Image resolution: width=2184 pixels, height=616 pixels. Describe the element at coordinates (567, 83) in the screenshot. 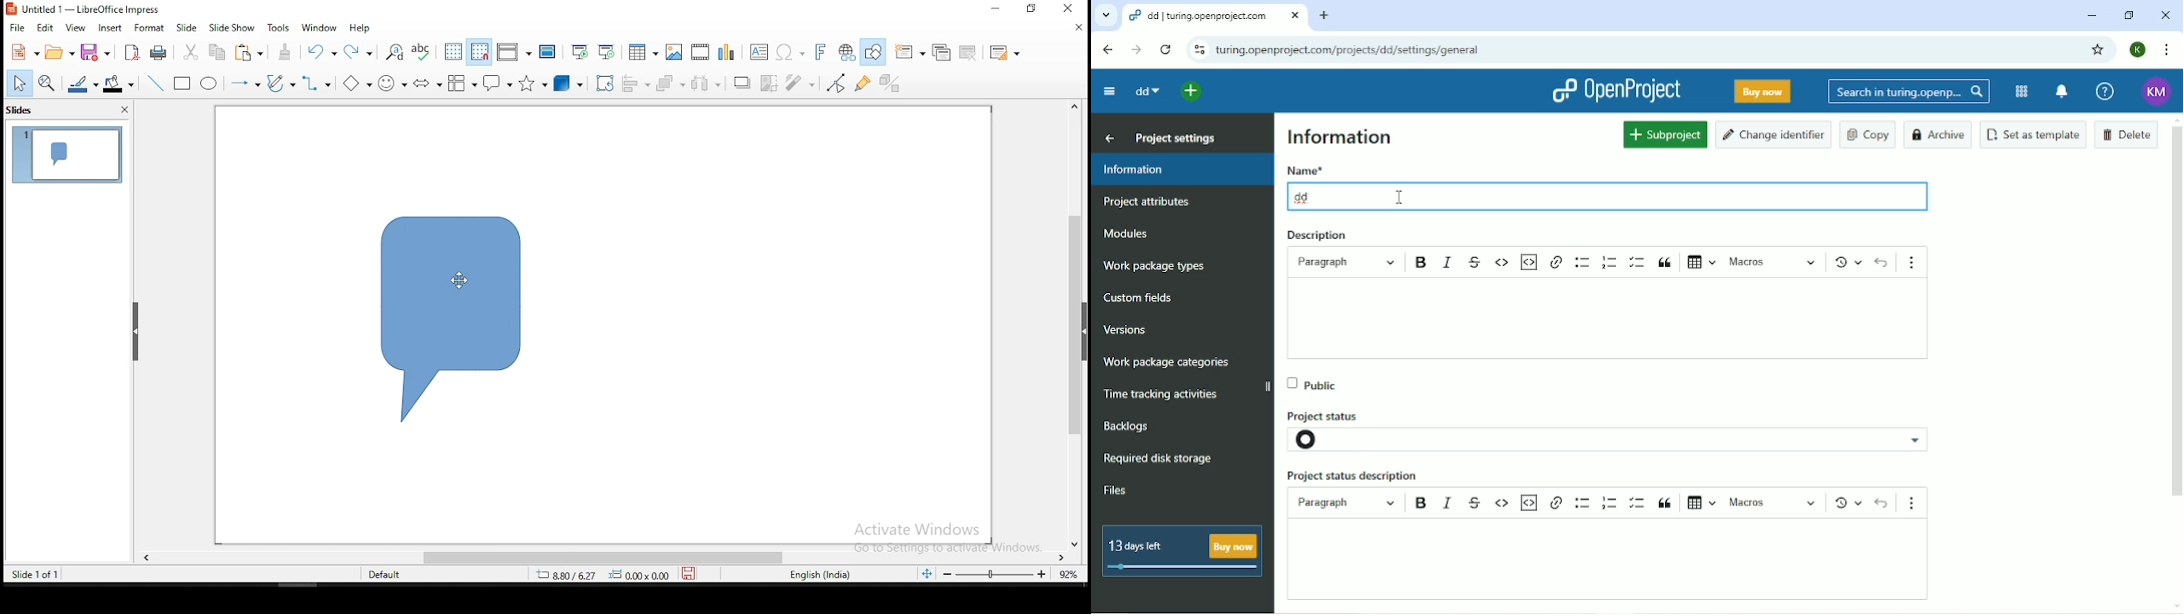

I see `3D objects` at that location.